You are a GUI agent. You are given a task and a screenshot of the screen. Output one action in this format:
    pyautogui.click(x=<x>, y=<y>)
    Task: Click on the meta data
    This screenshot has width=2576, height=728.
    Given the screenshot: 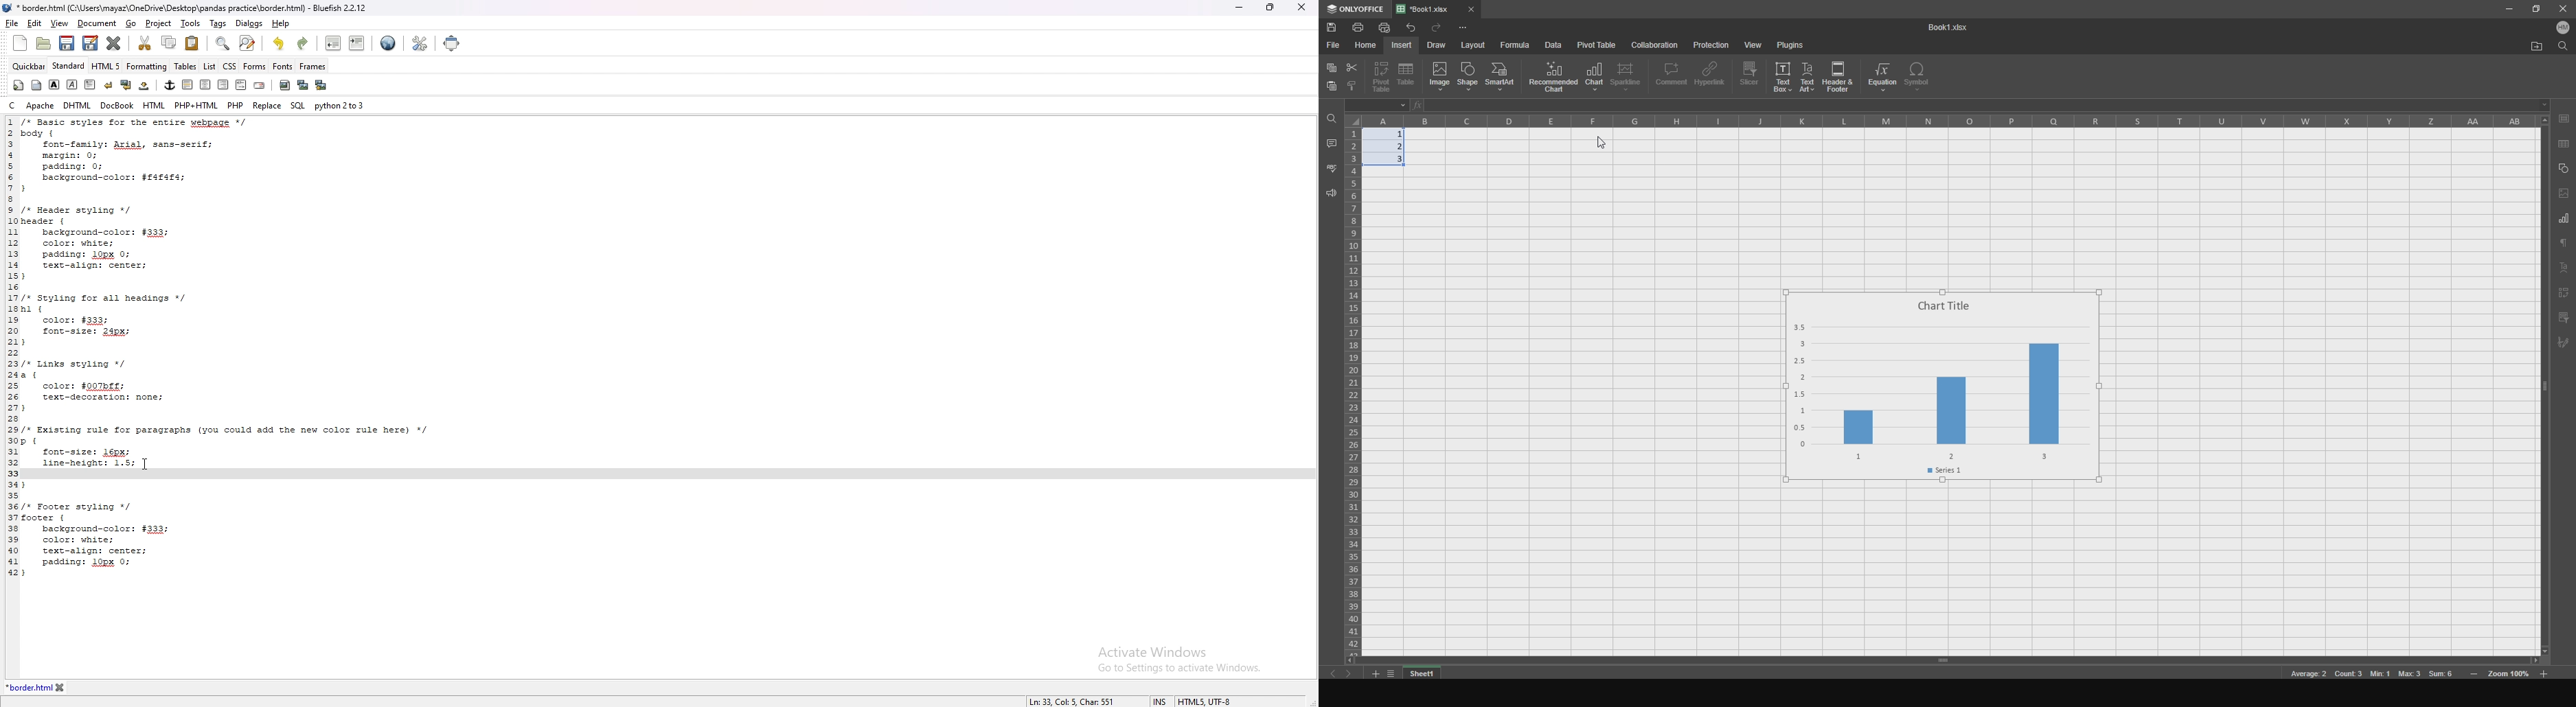 What is the action you would take?
    pyautogui.click(x=2371, y=675)
    